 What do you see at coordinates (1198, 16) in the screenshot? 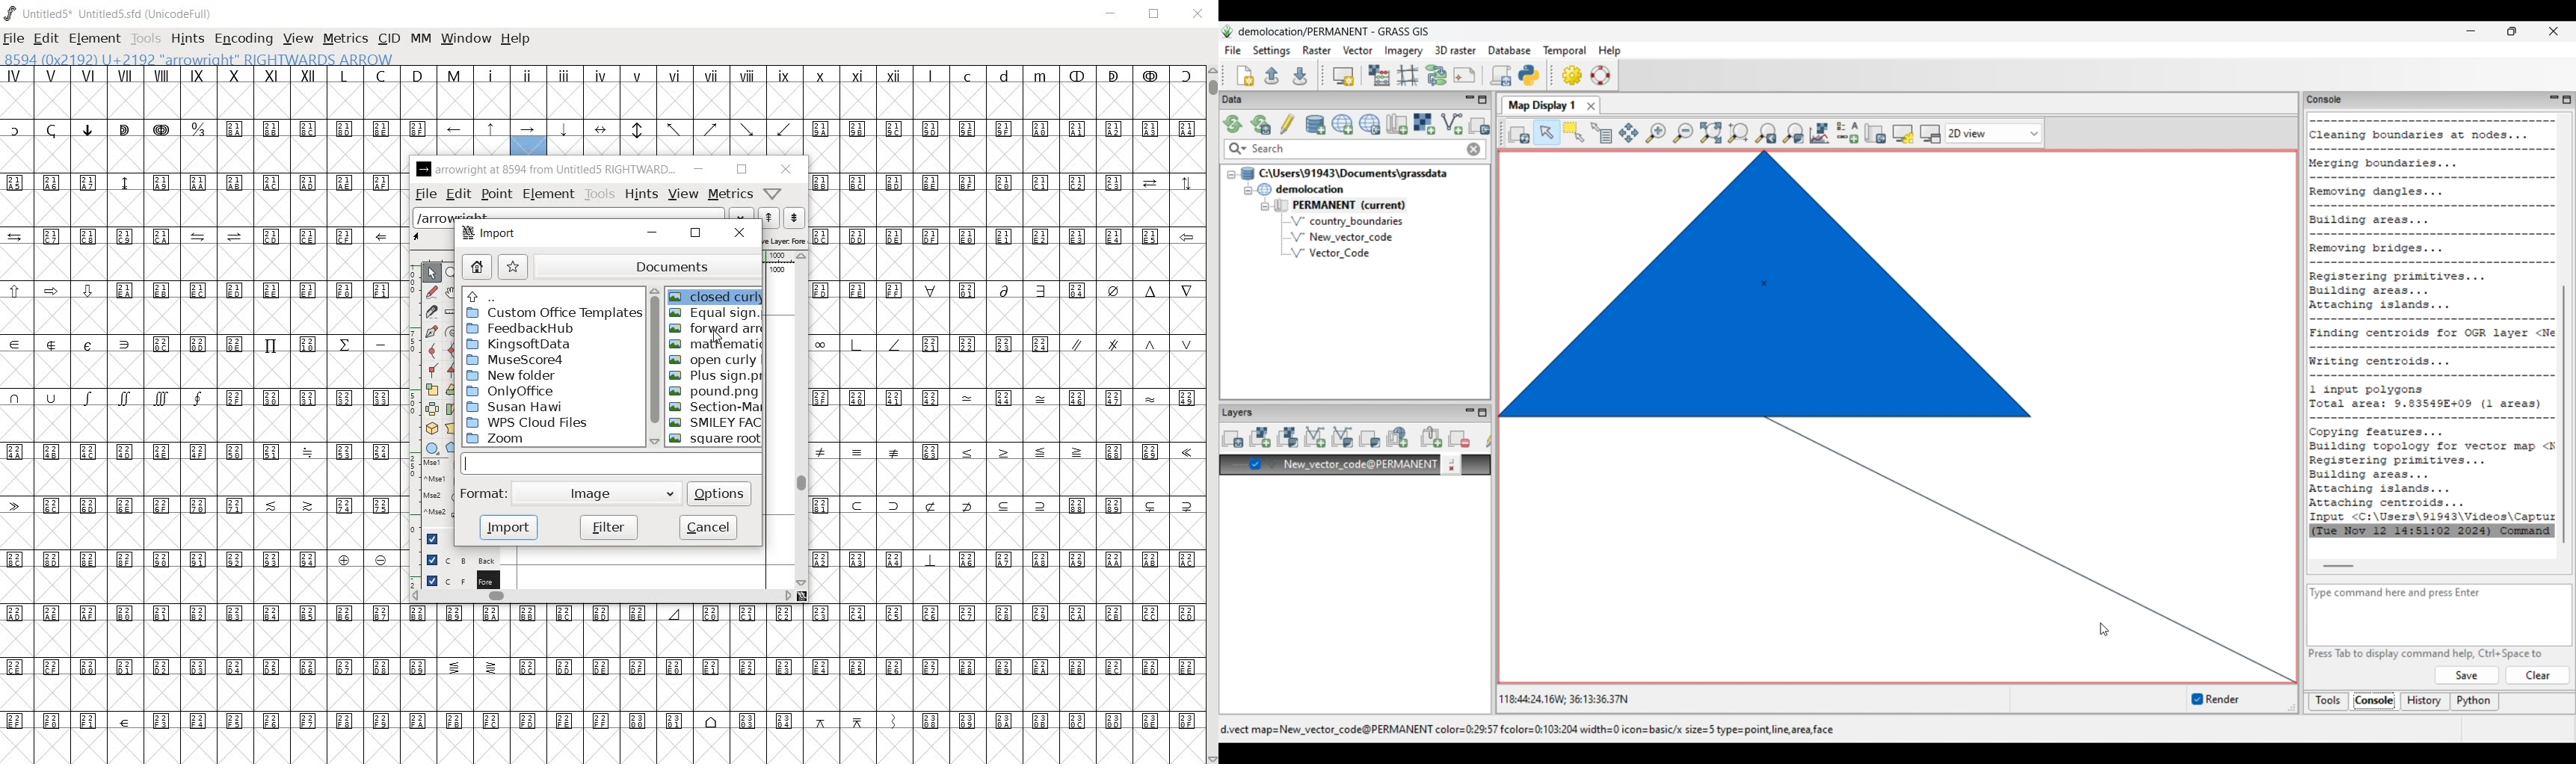
I see `CLOSE` at bounding box center [1198, 16].